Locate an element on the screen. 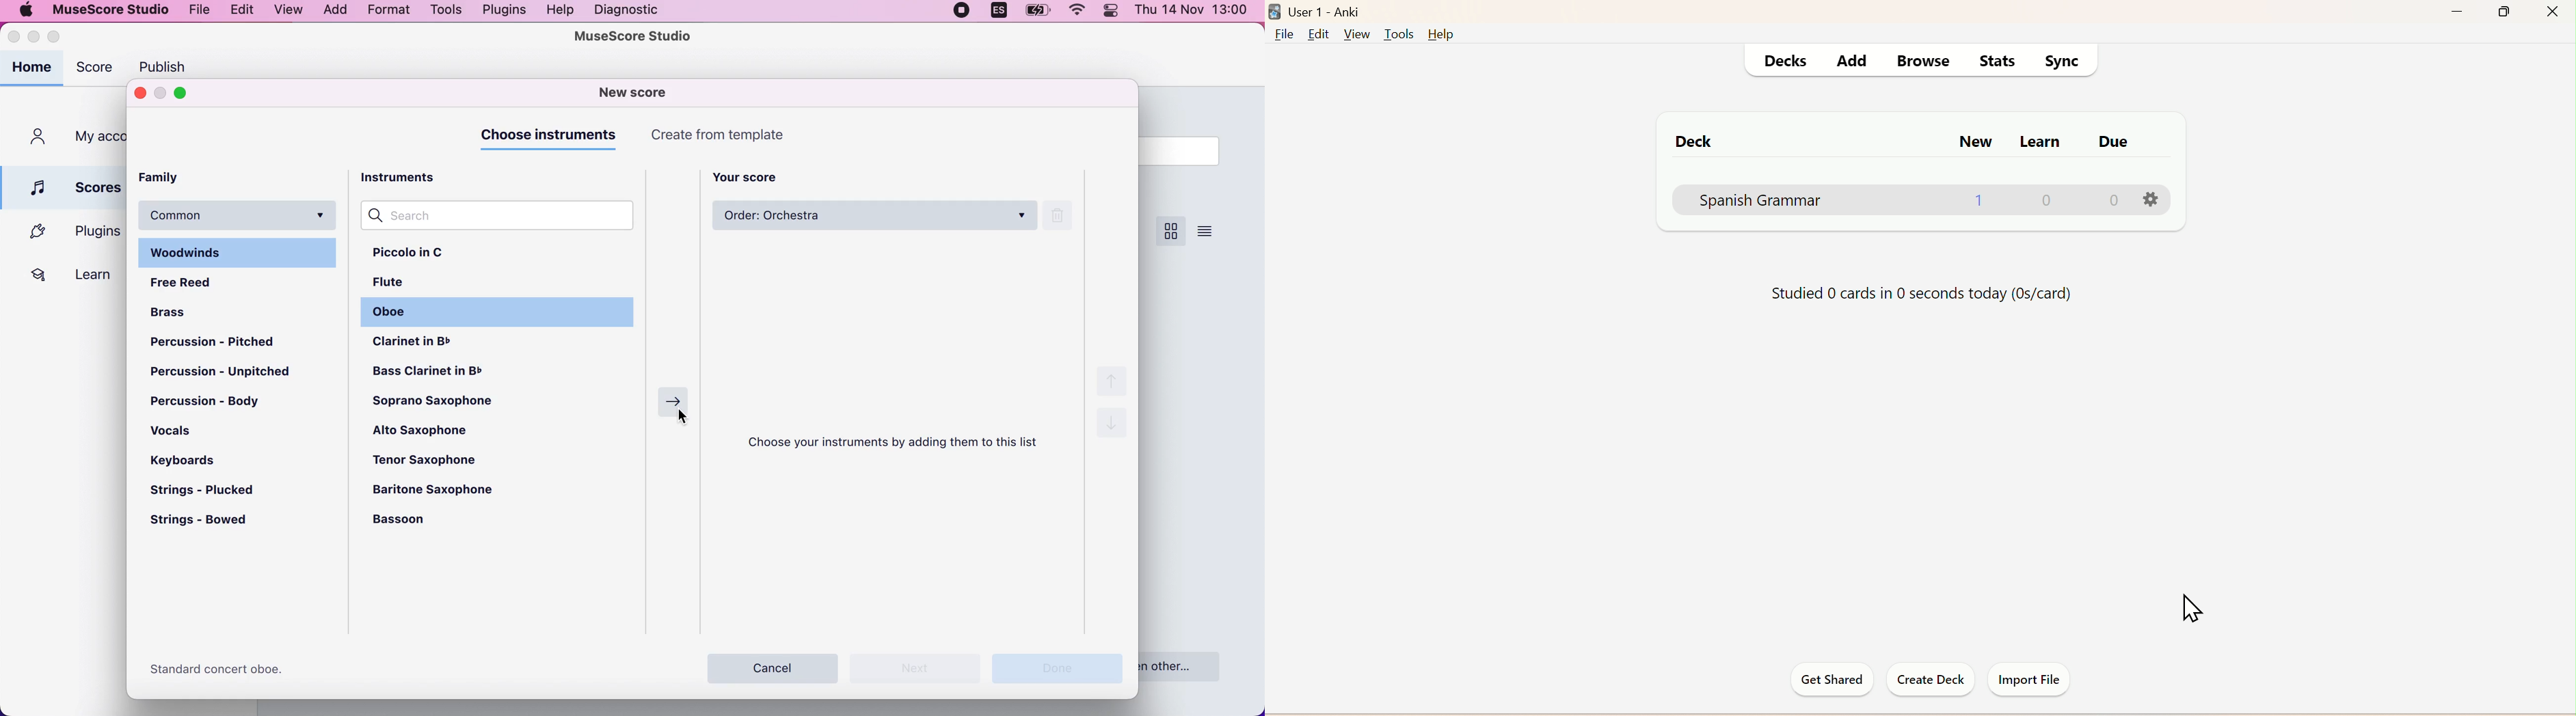 The width and height of the screenshot is (2576, 728). Deck is located at coordinates (1699, 142).